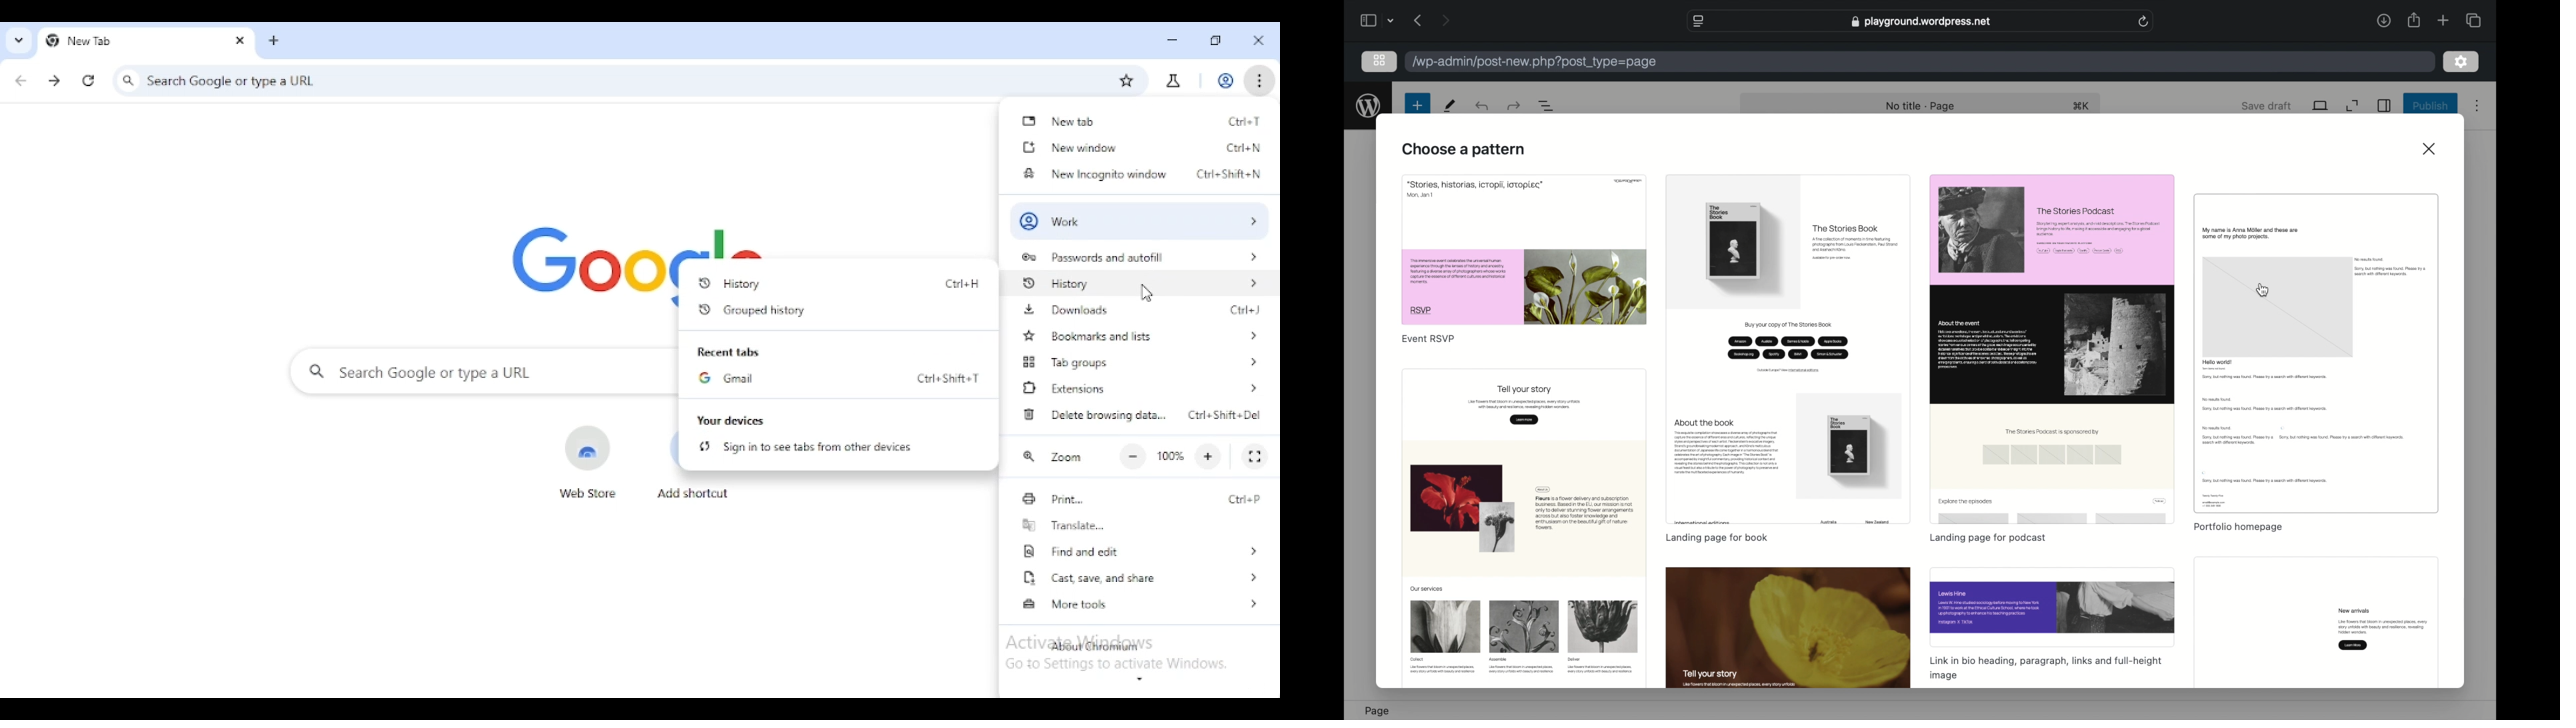  I want to click on close, so click(2431, 149).